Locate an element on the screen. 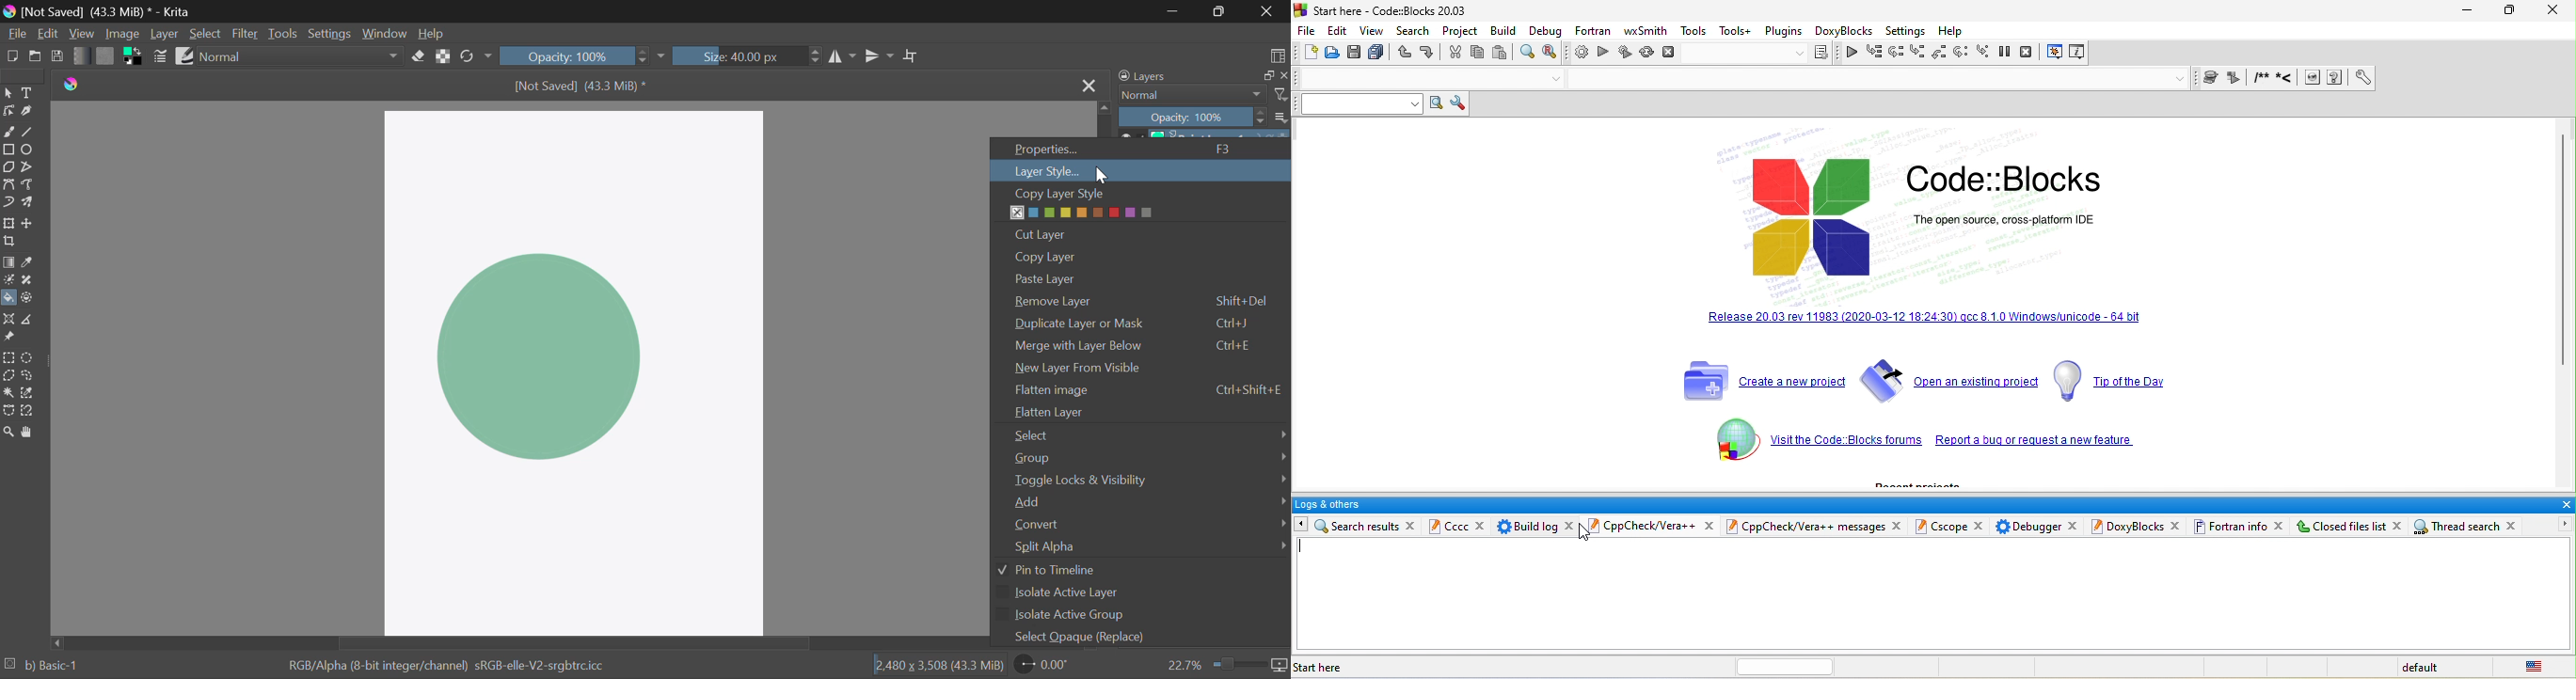 The image size is (2576, 700). Pan is located at coordinates (28, 432).